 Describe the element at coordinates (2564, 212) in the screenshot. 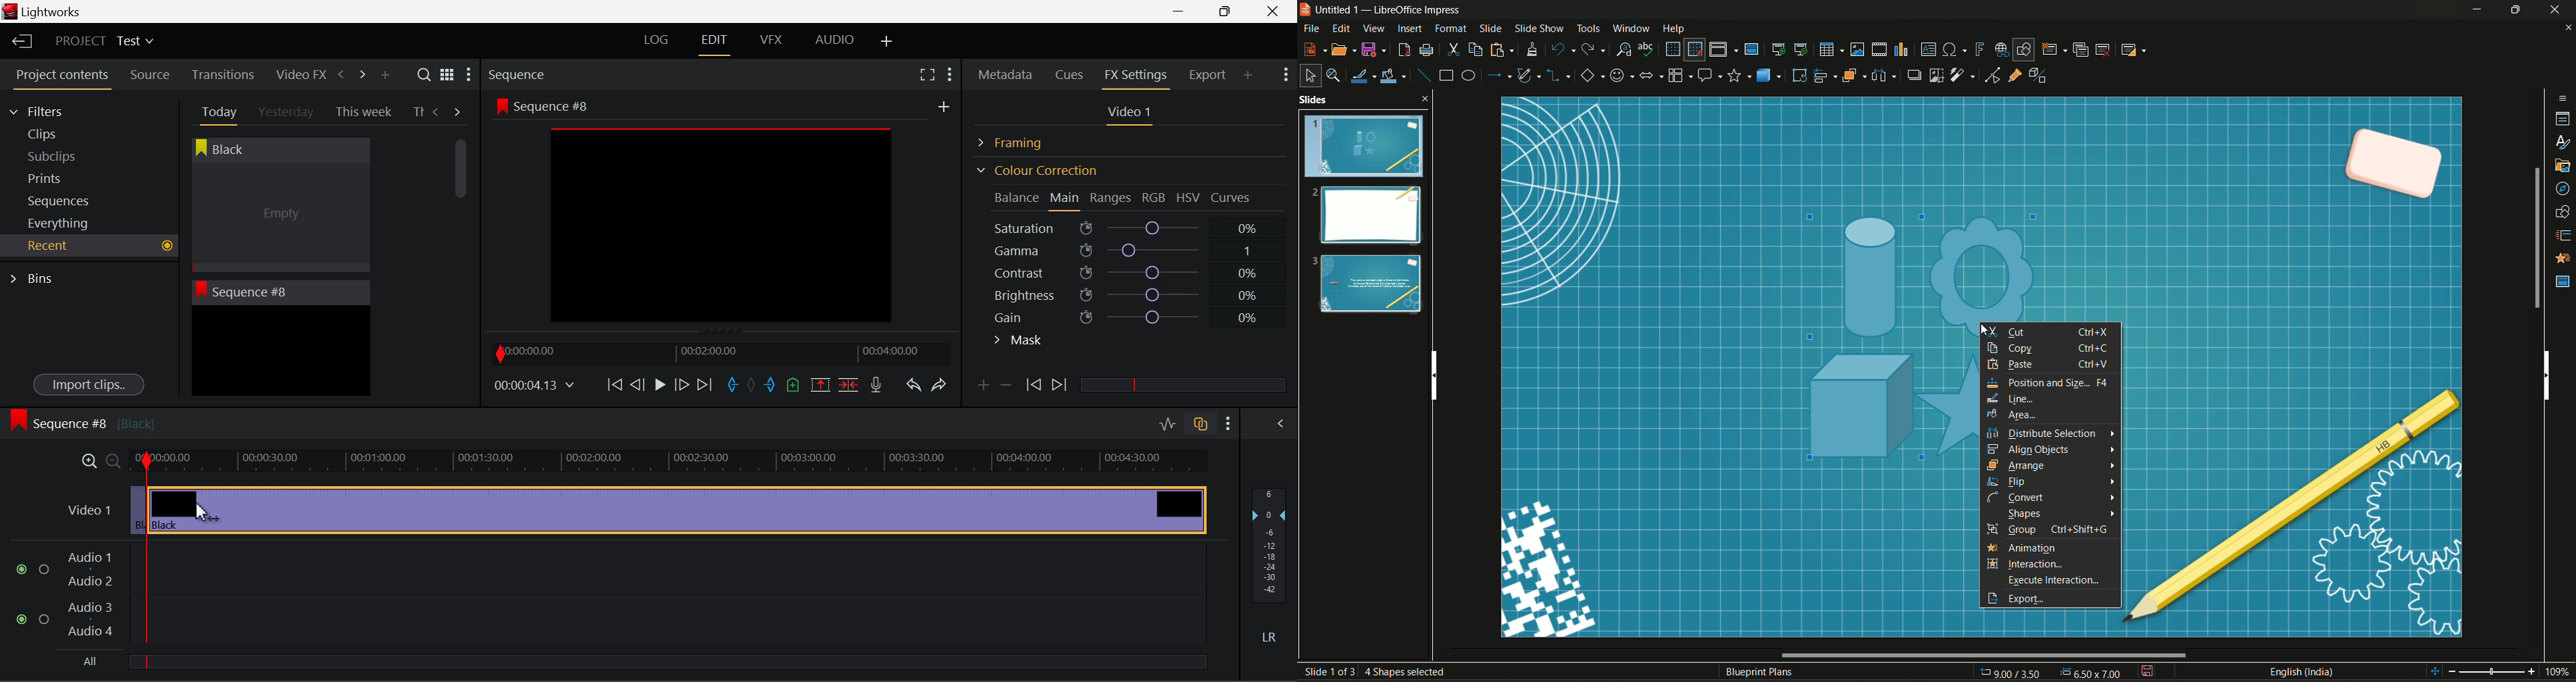

I see `shapes` at that location.